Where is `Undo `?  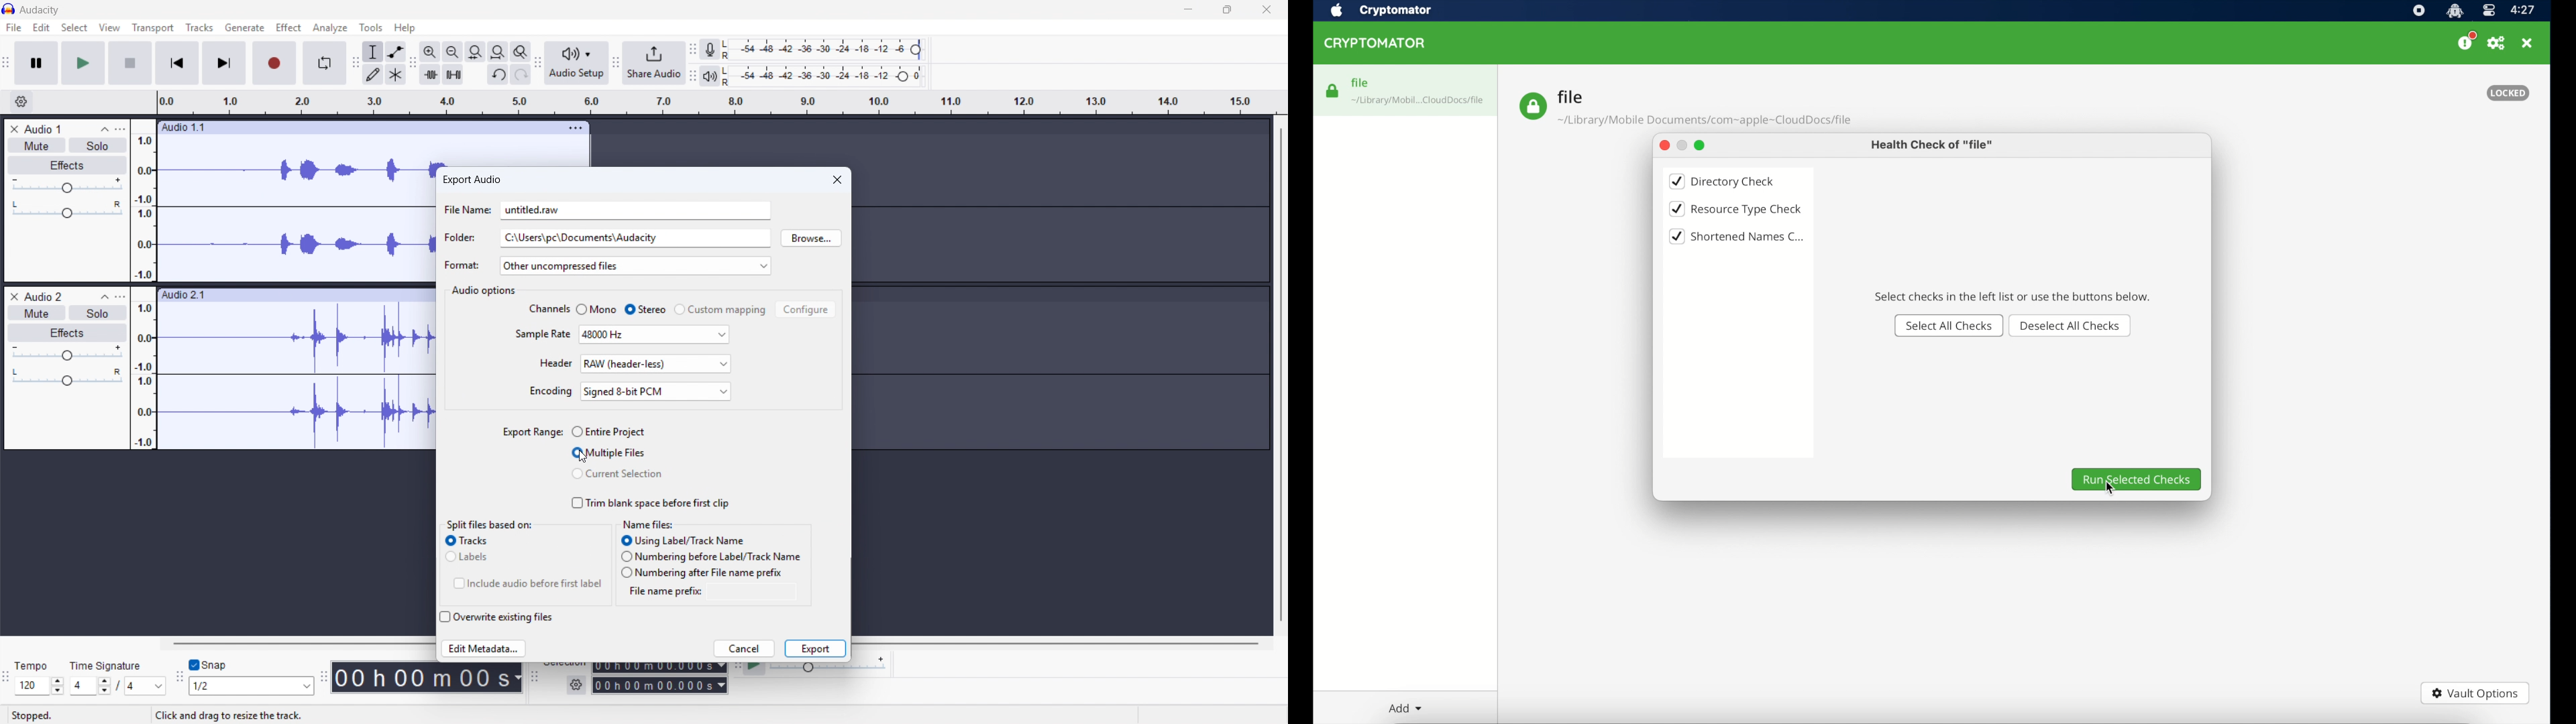
Undo  is located at coordinates (499, 74).